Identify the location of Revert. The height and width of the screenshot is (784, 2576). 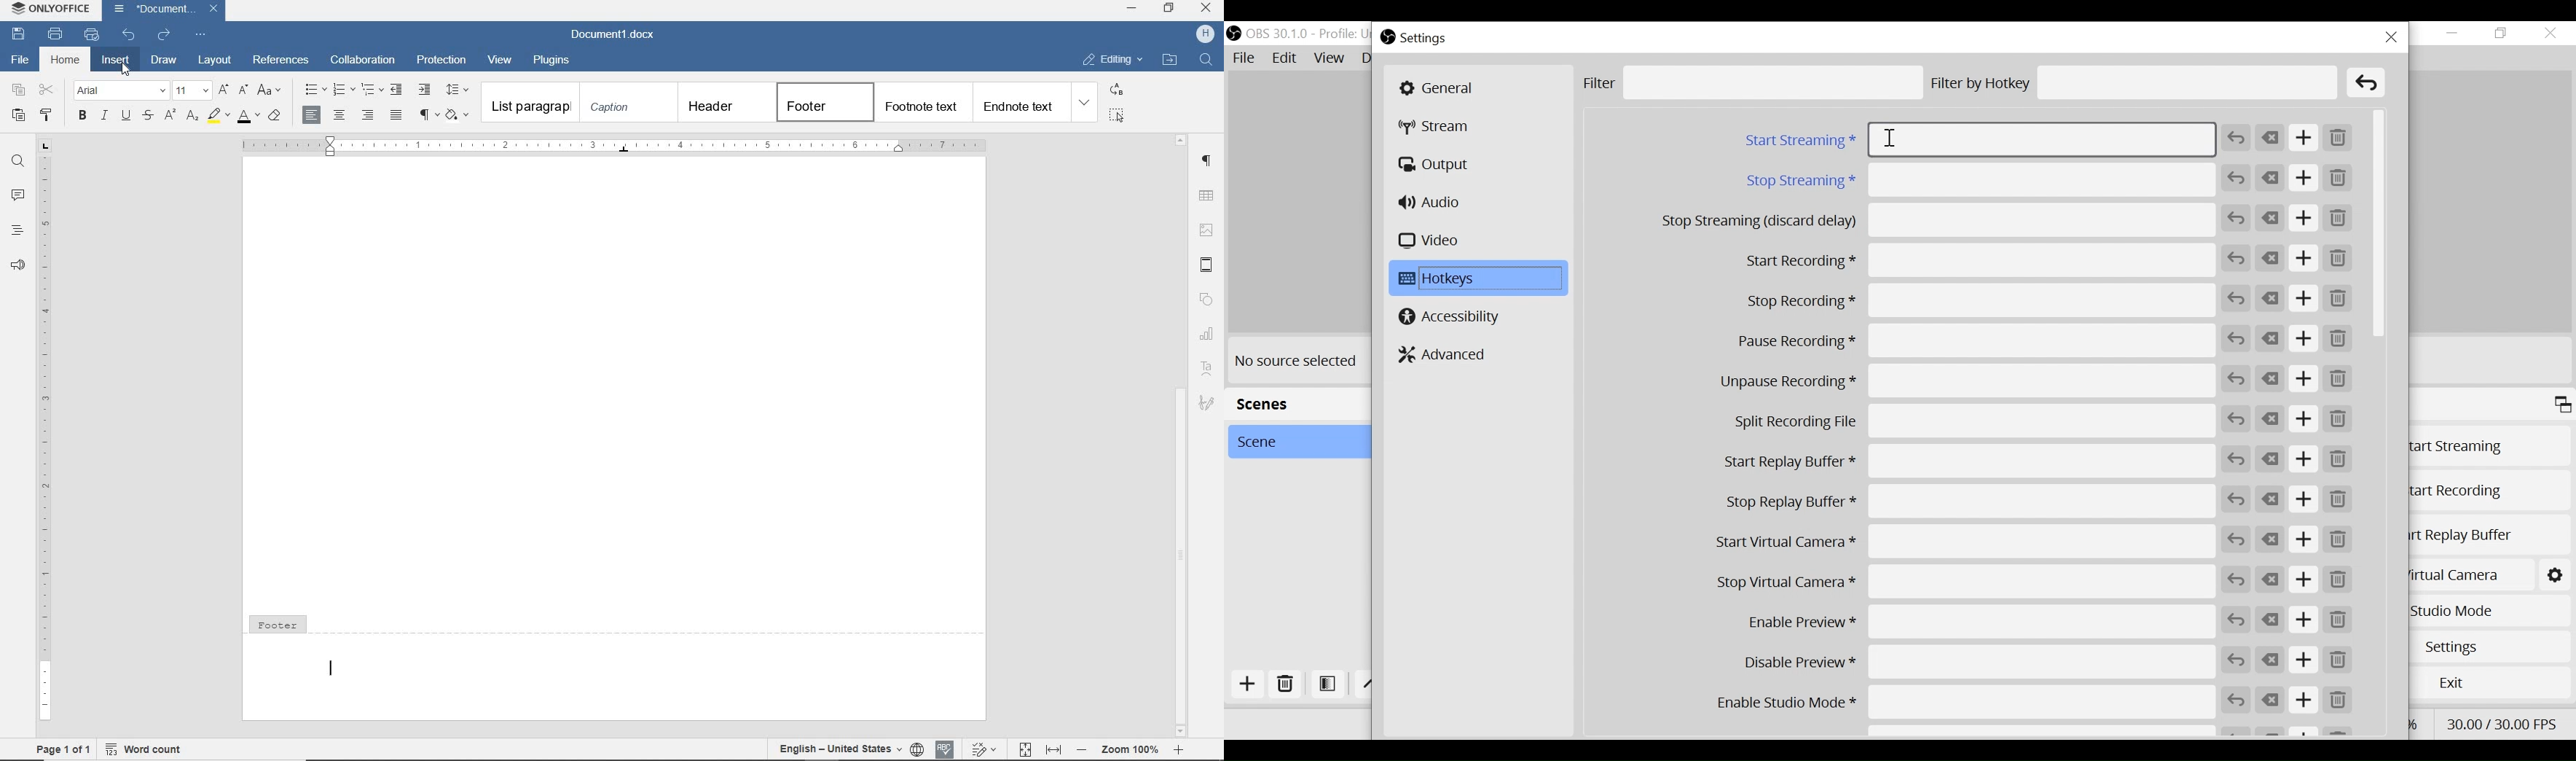
(2237, 540).